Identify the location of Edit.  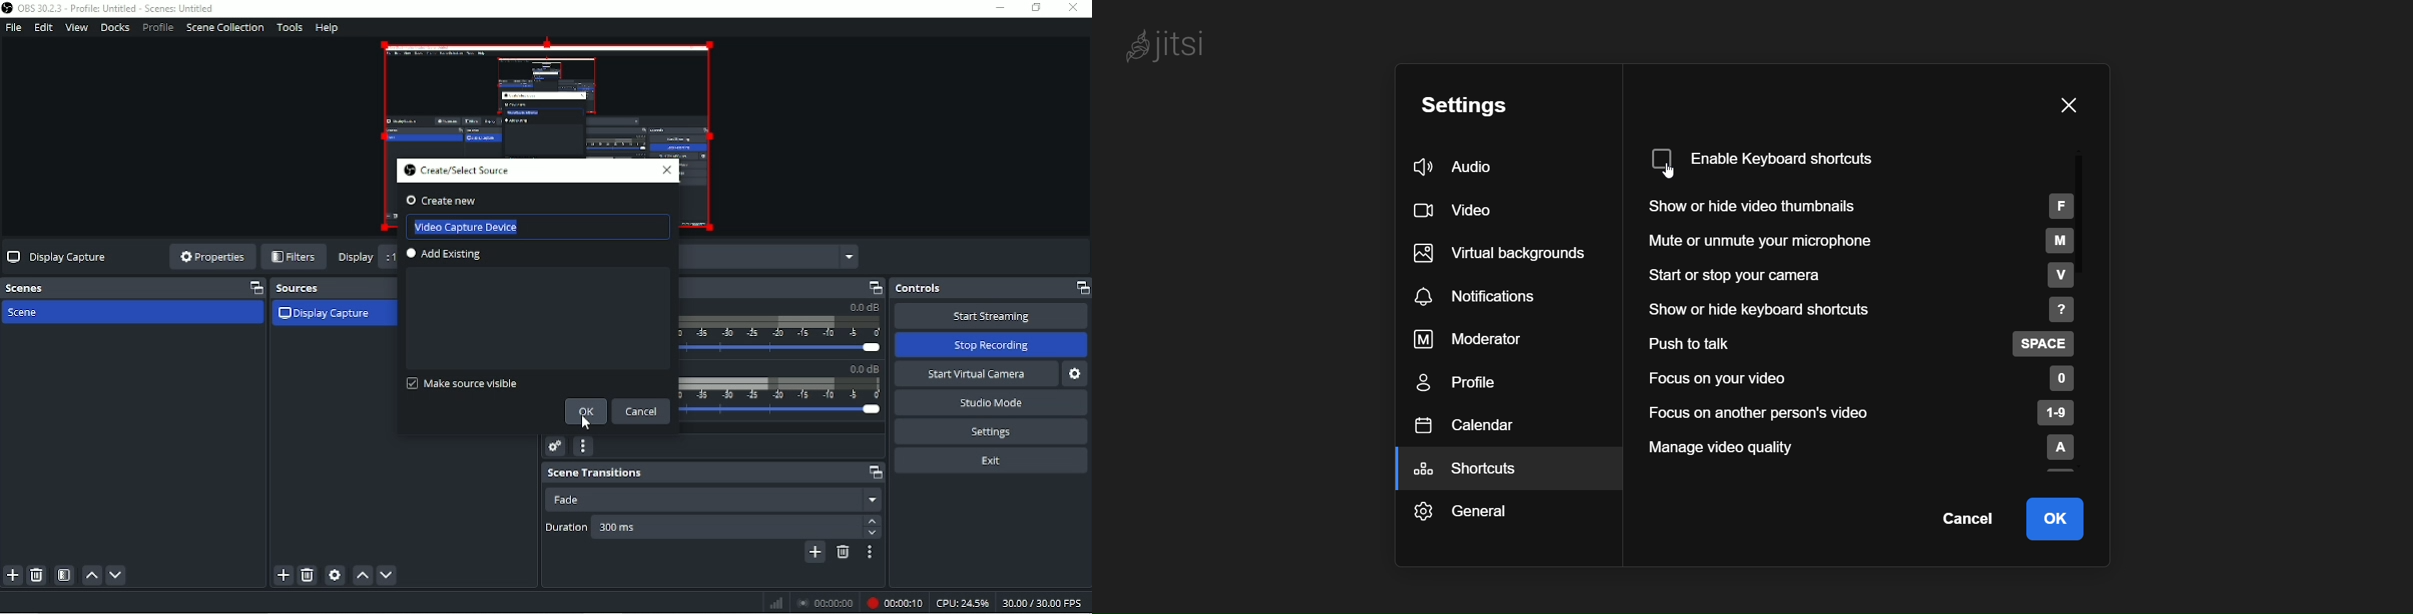
(44, 27).